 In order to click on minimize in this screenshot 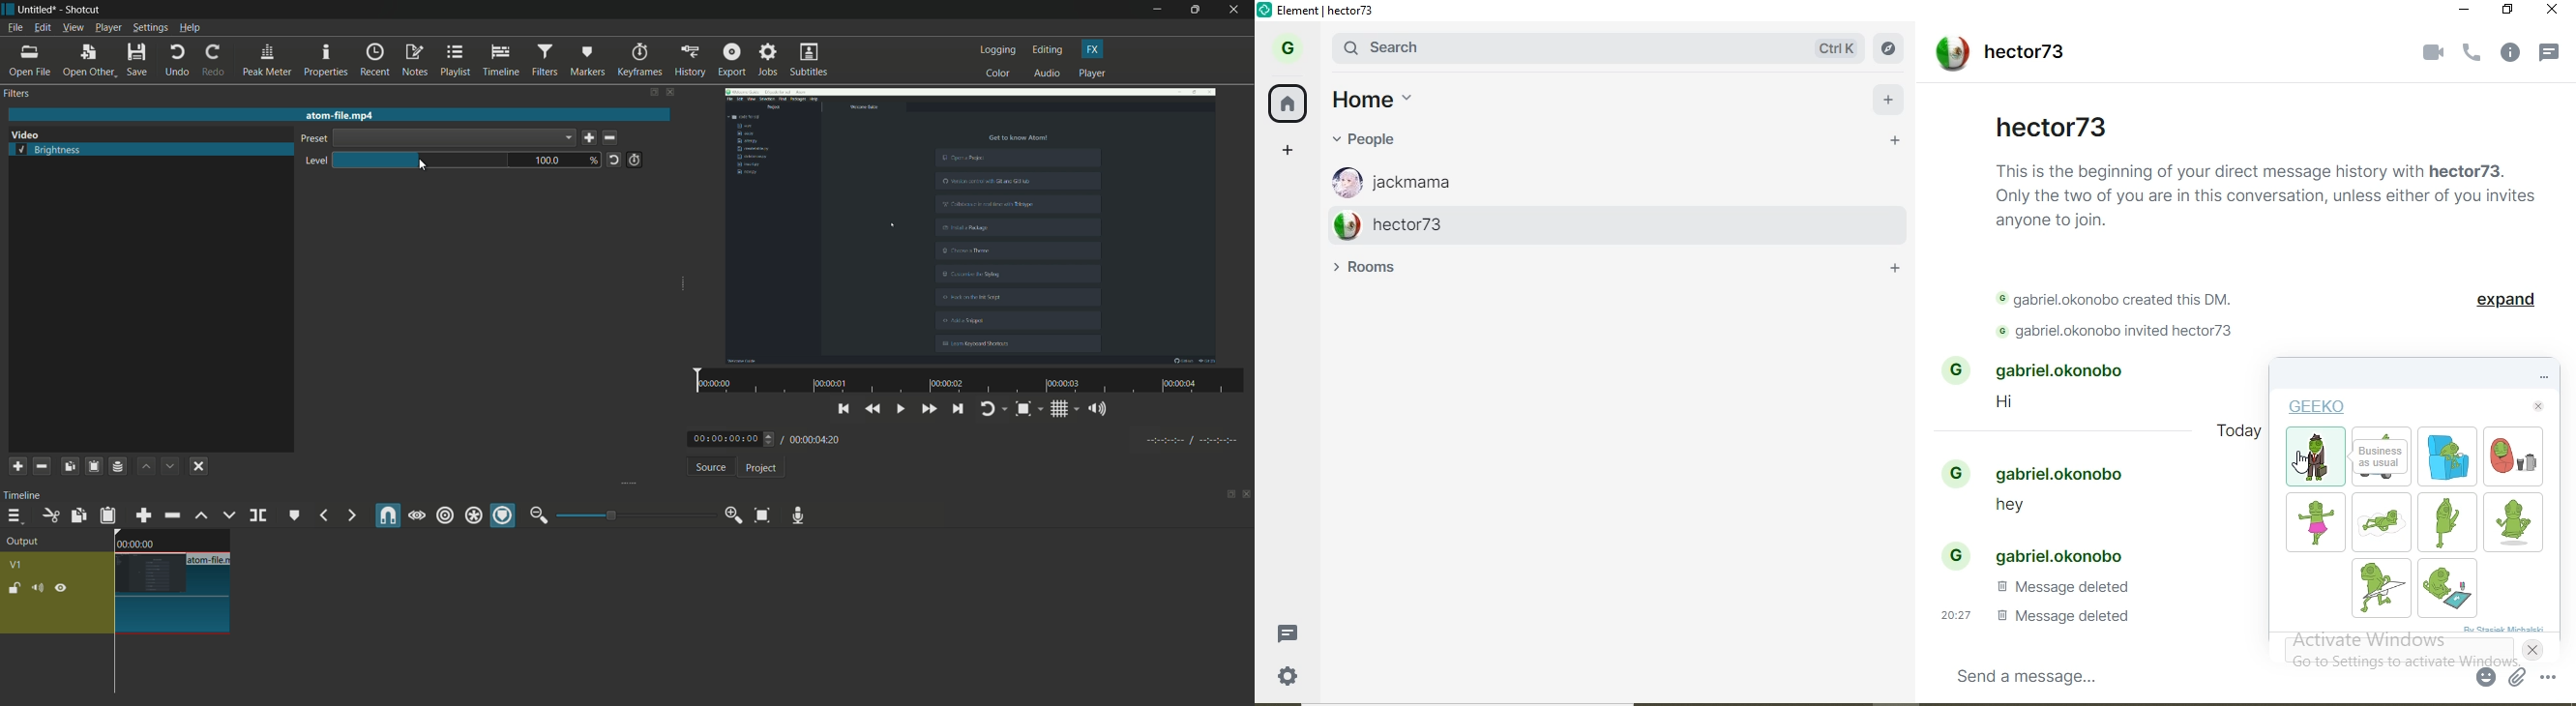, I will do `click(1158, 10)`.